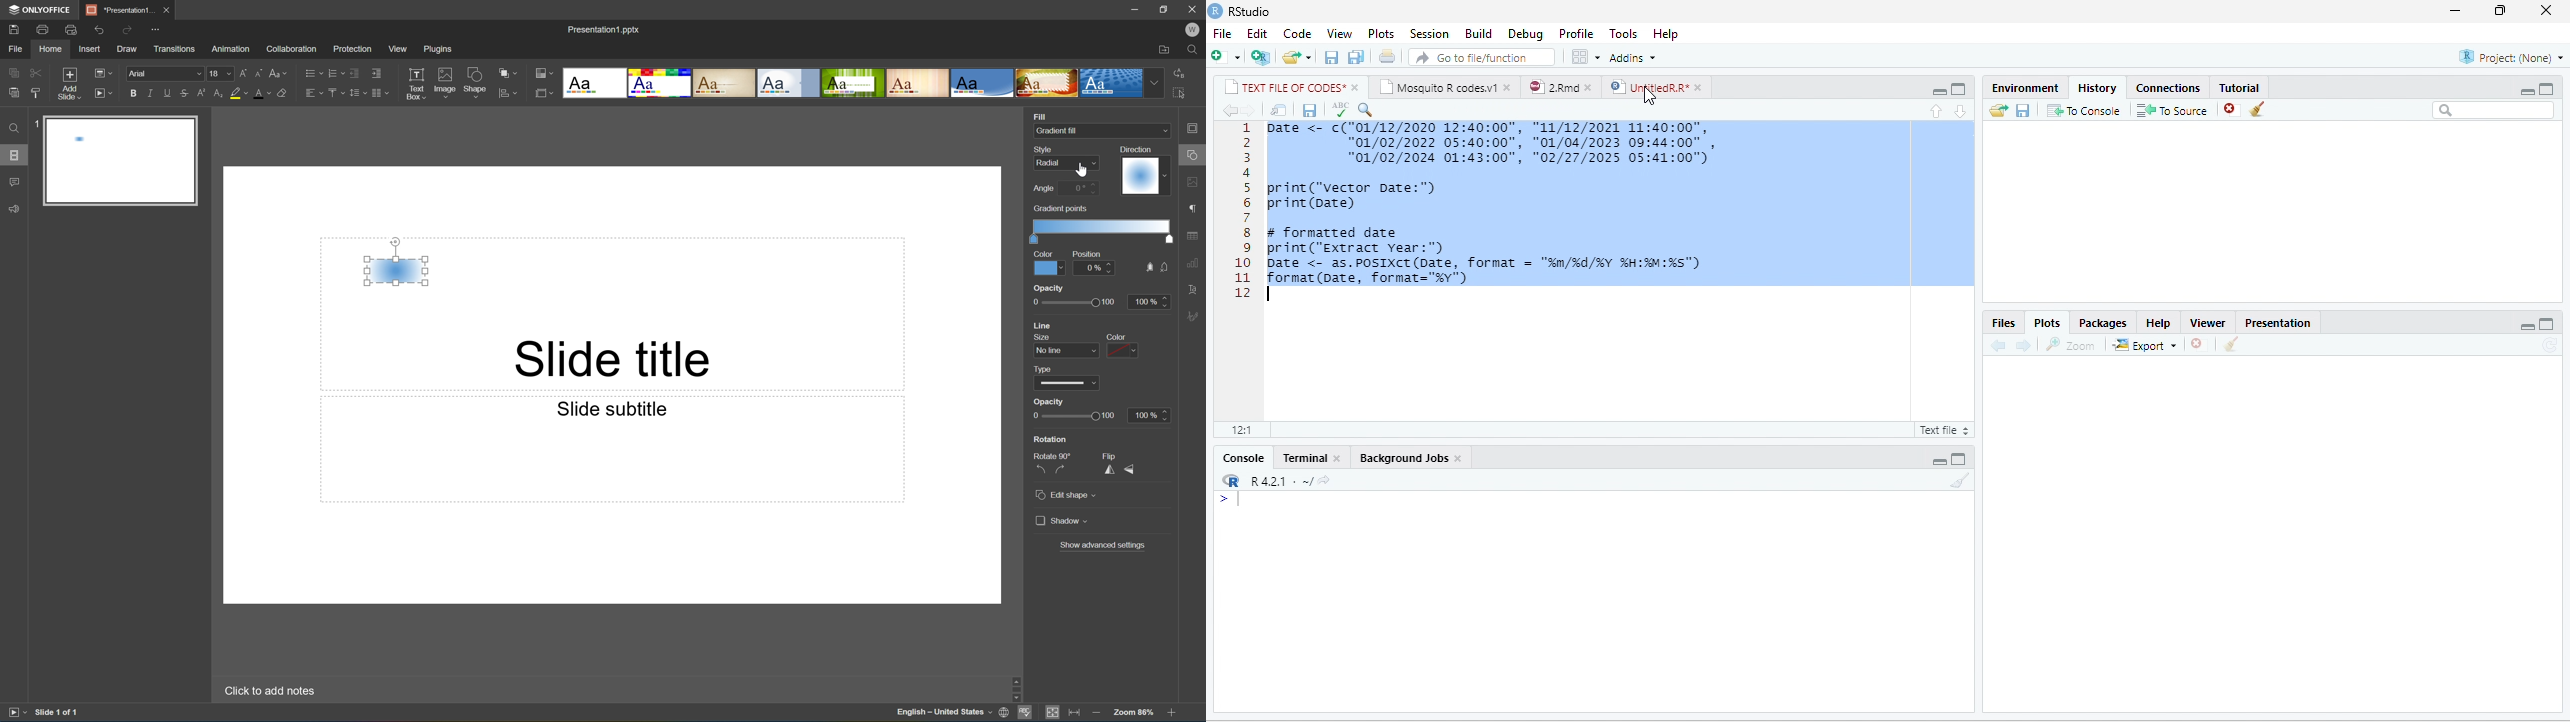 This screenshot has height=728, width=2576. I want to click on Gradient, so click(1140, 176).